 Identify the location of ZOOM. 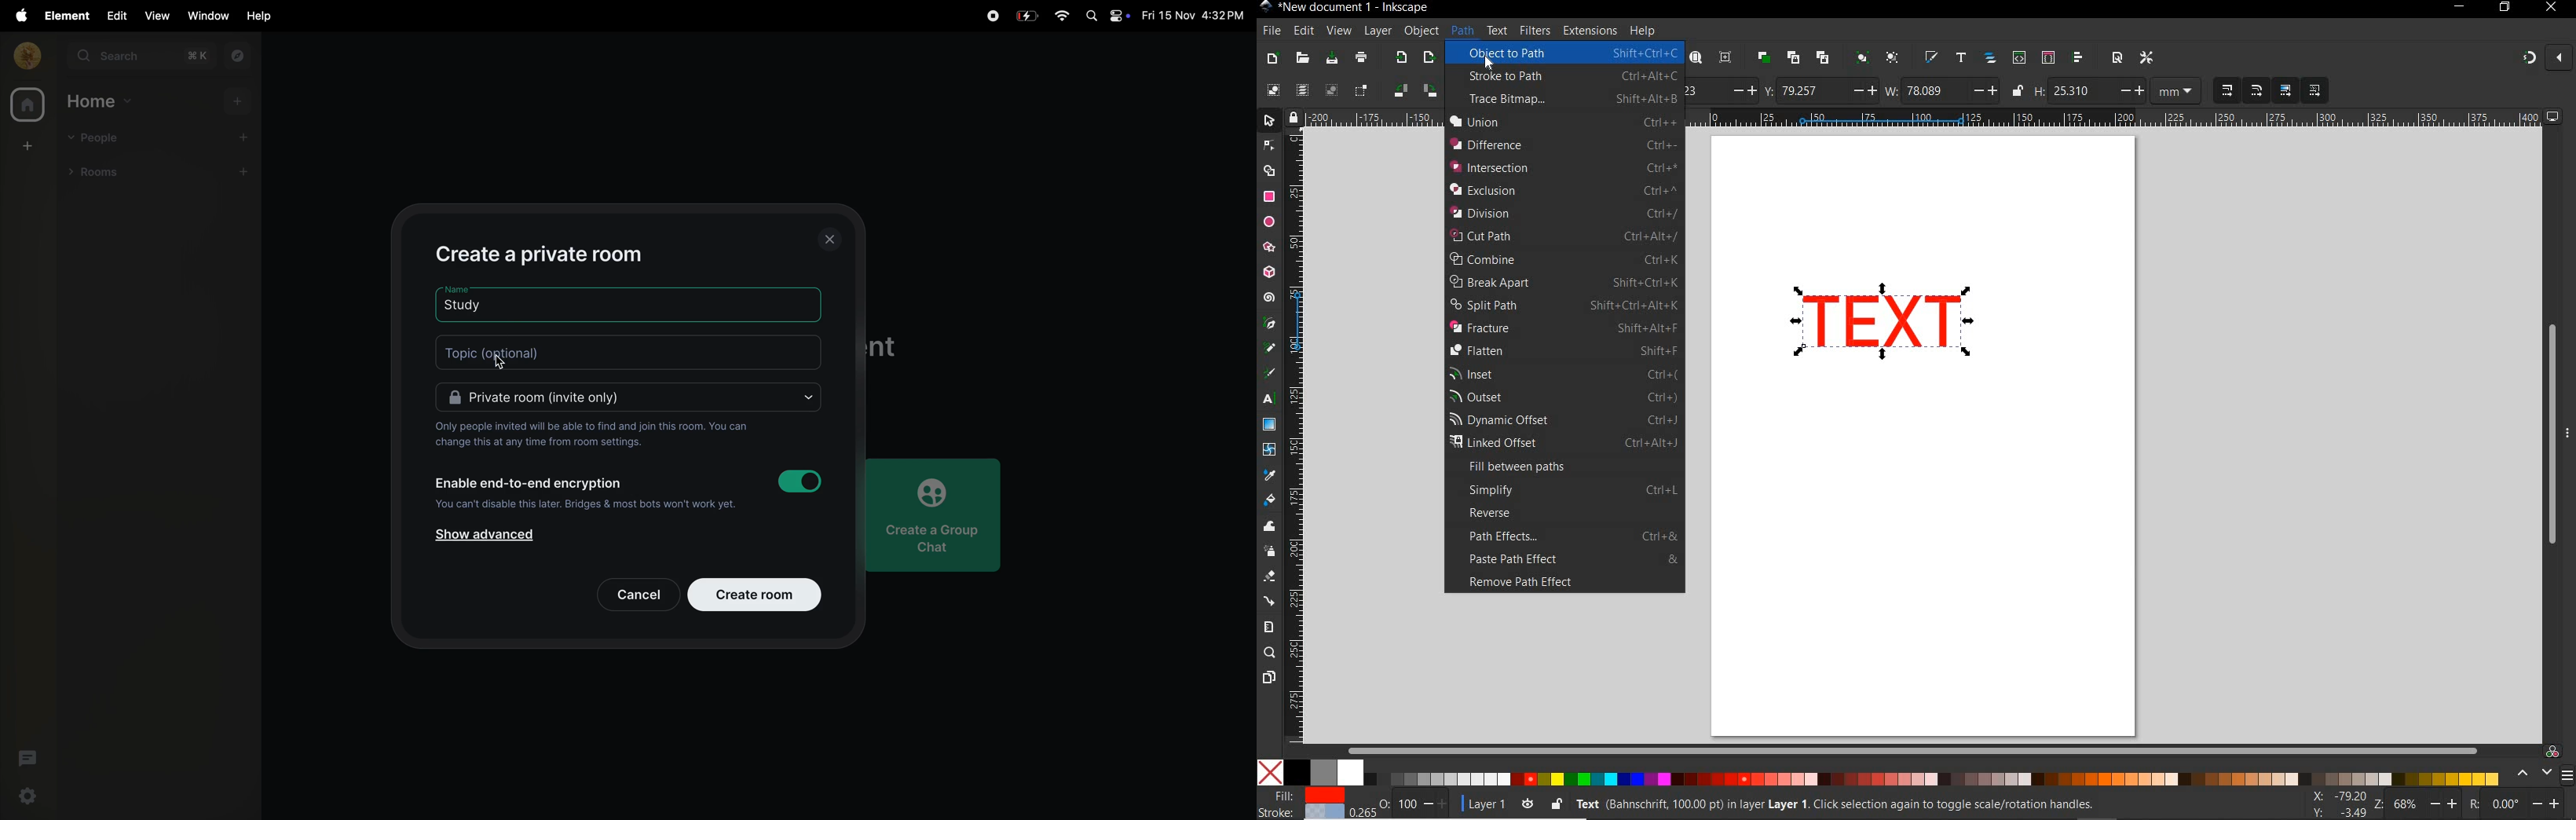
(2417, 803).